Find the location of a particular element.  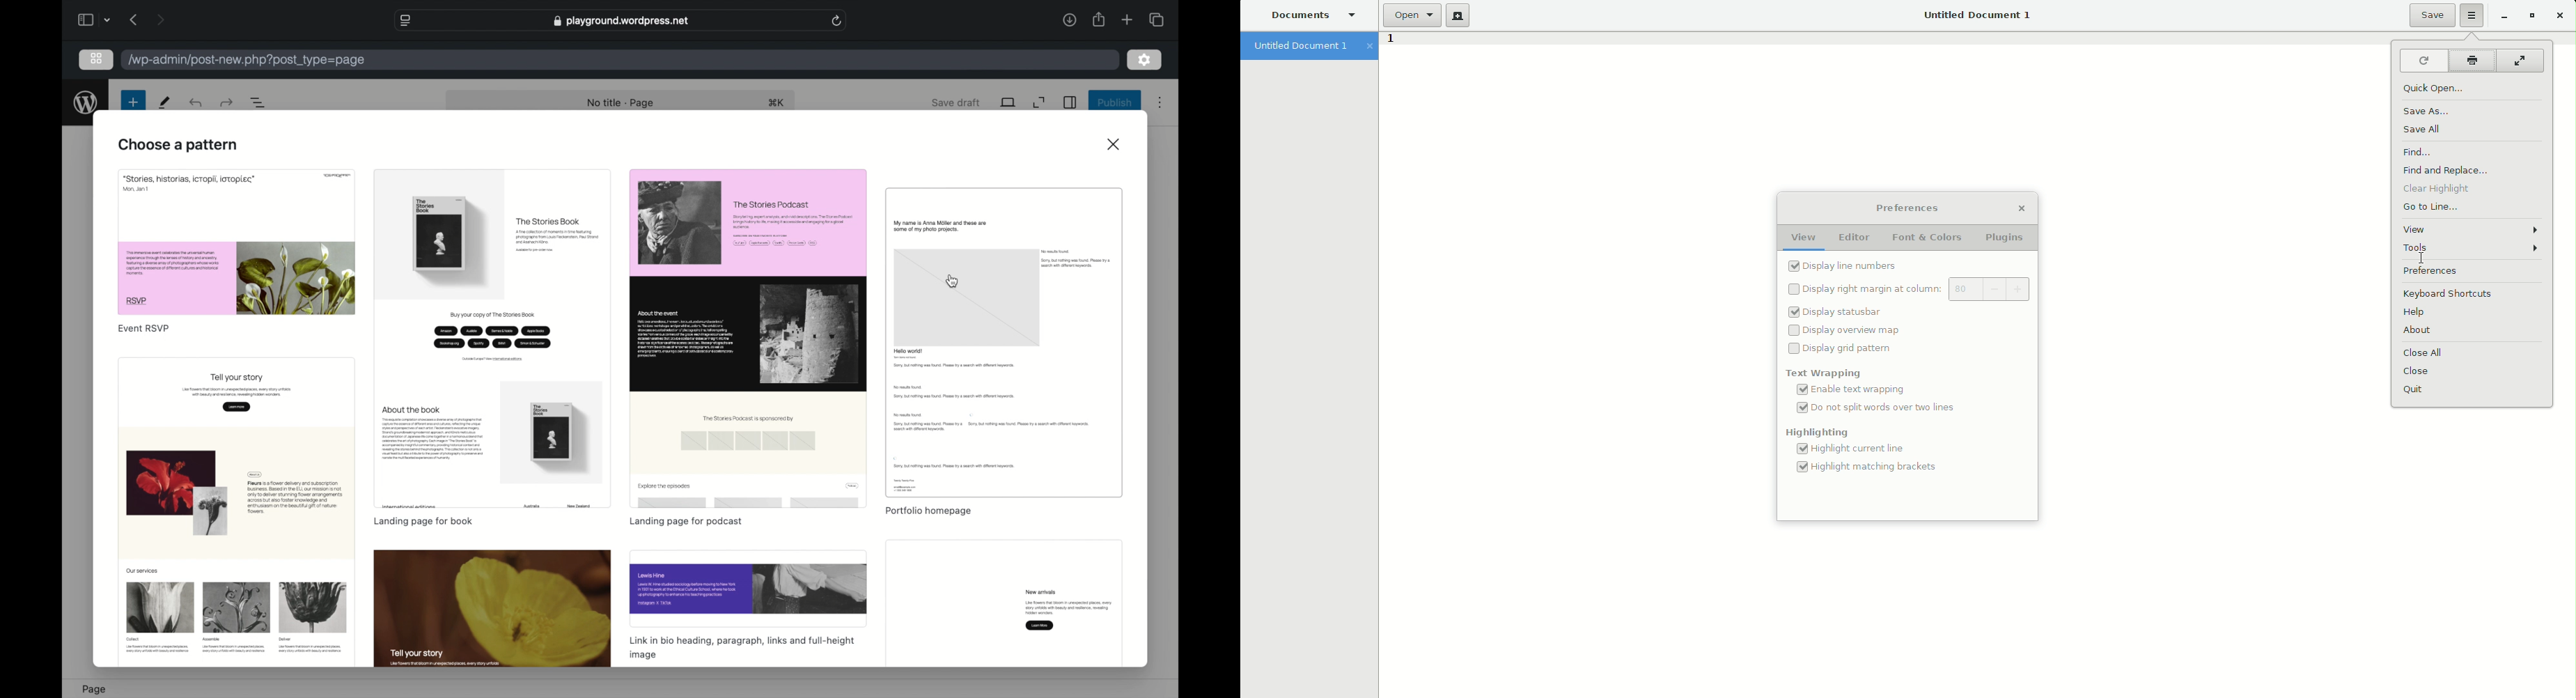

Options is located at coordinates (2472, 16).